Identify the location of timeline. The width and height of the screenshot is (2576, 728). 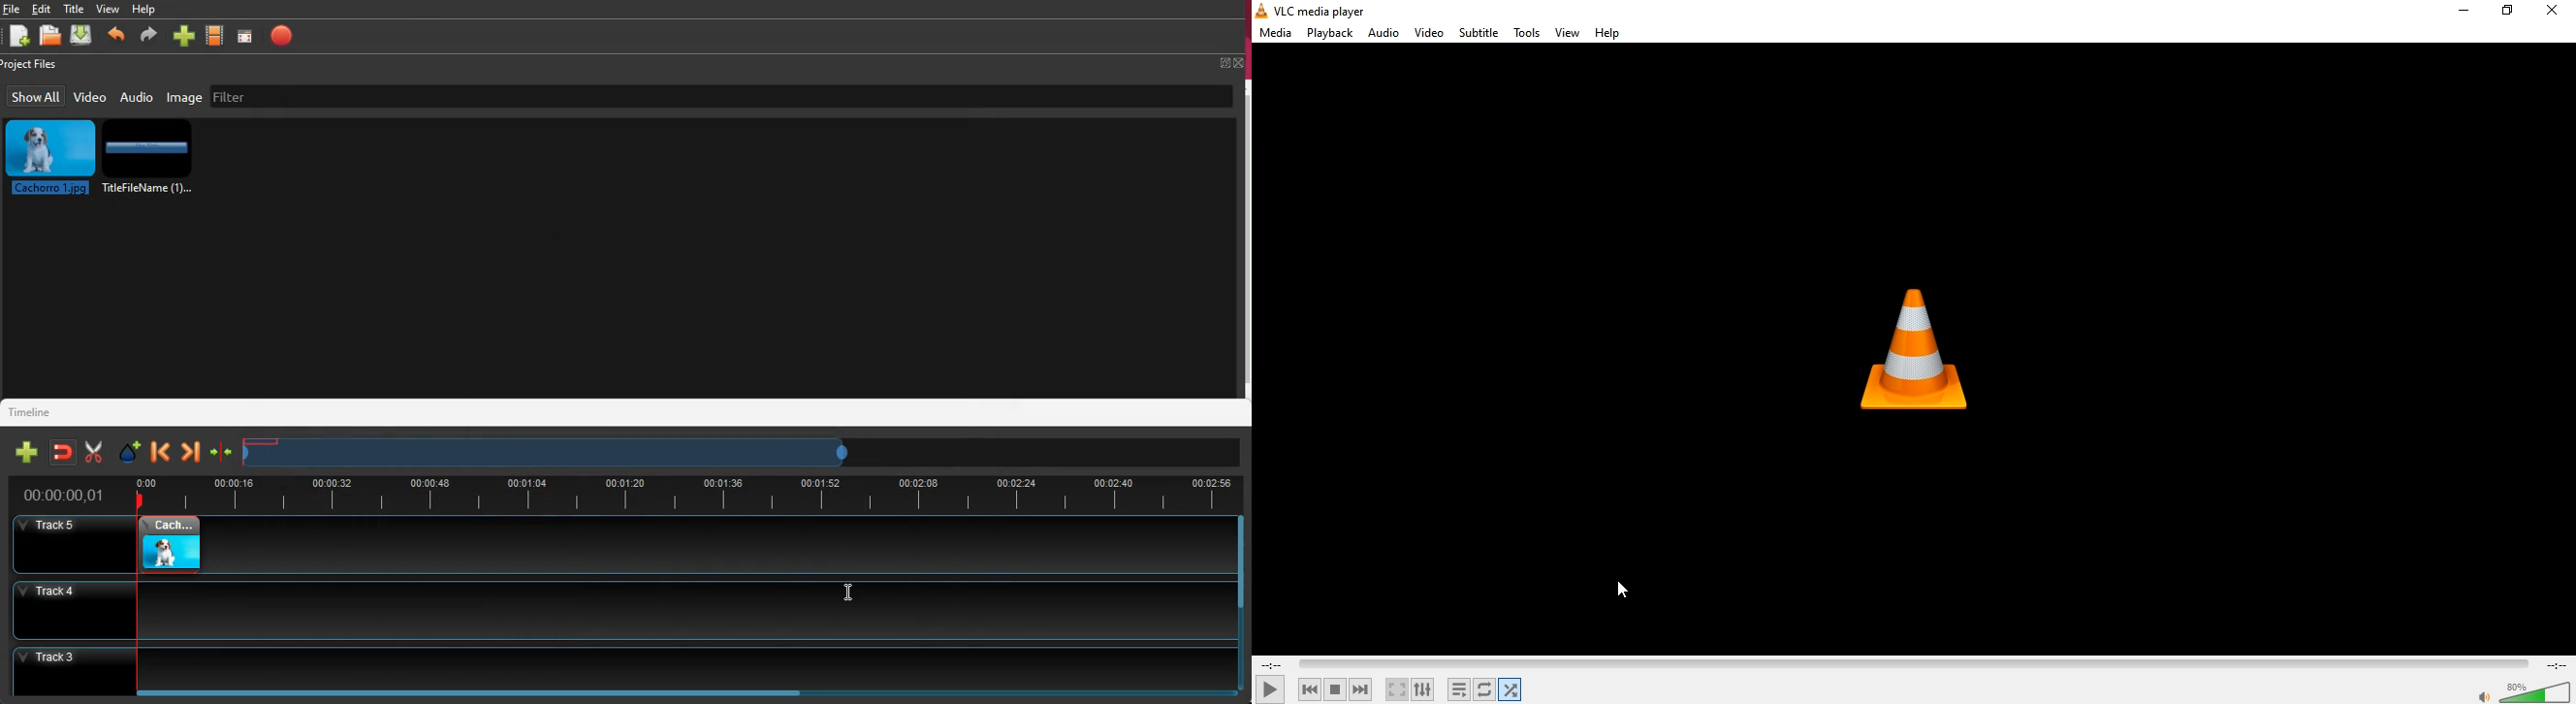
(38, 411).